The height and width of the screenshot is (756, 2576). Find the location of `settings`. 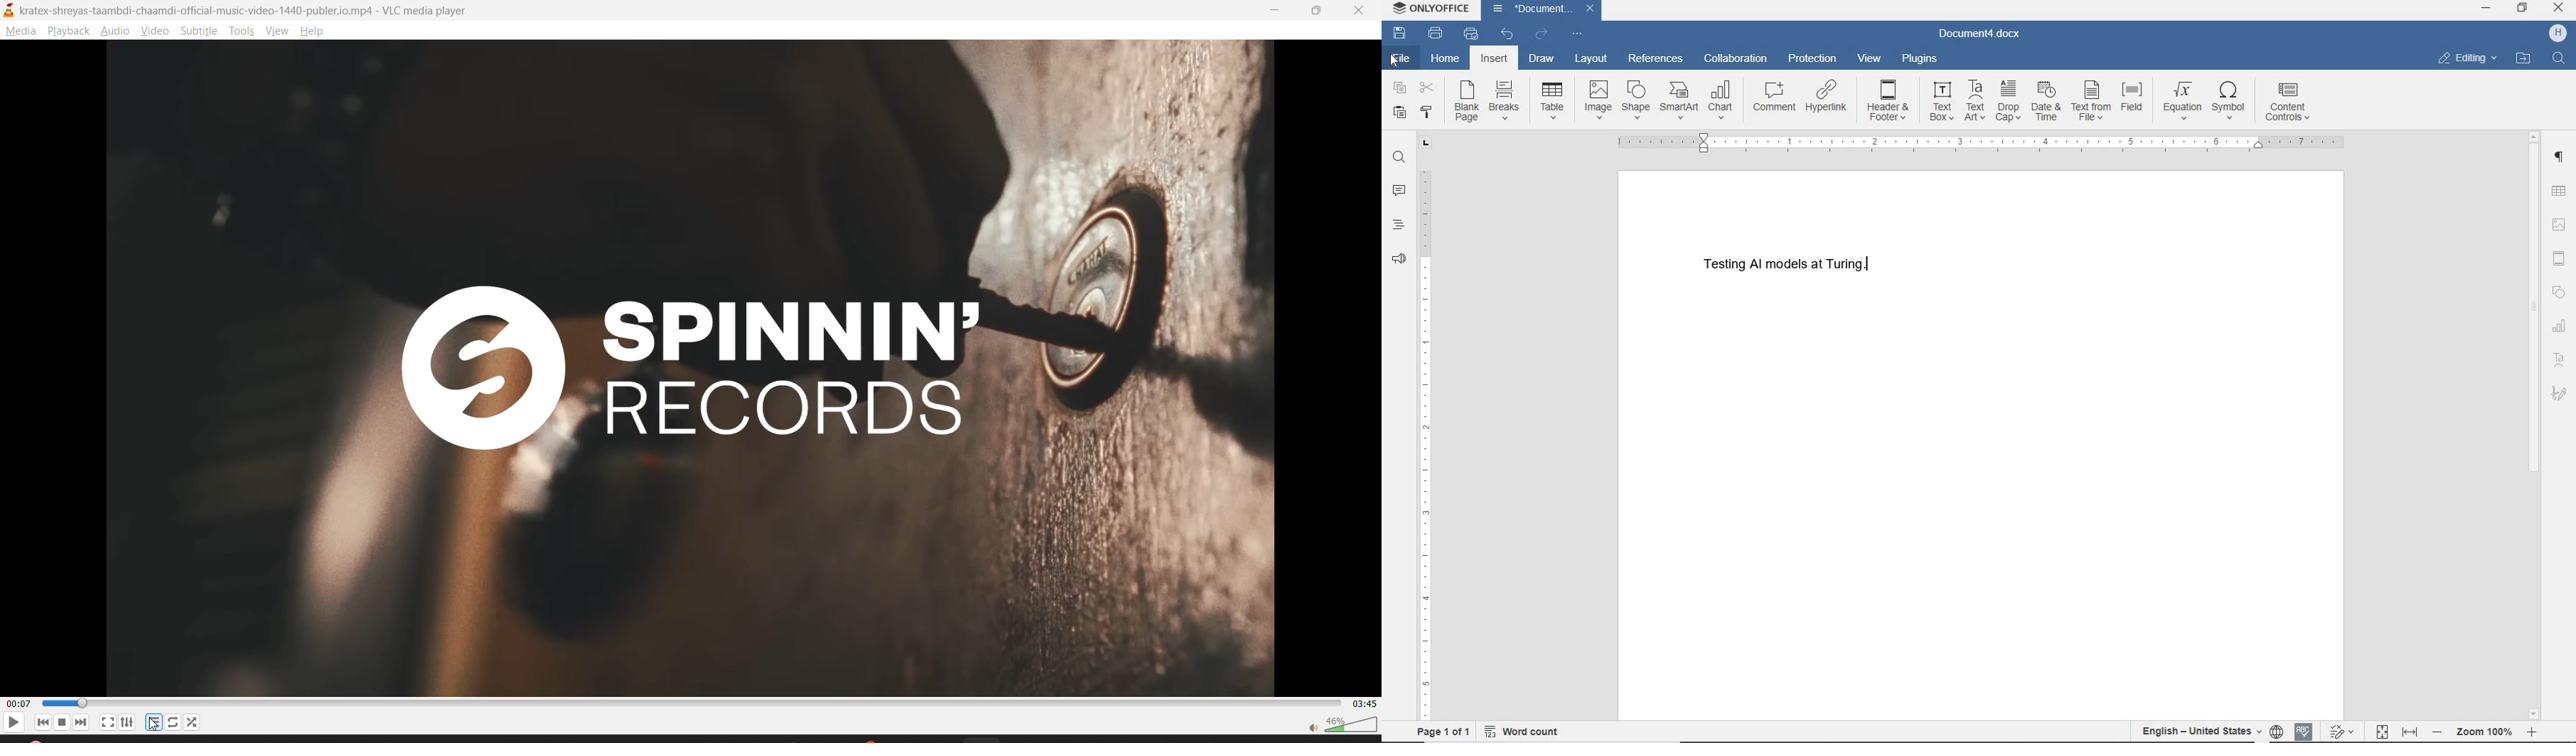

settings is located at coordinates (126, 724).